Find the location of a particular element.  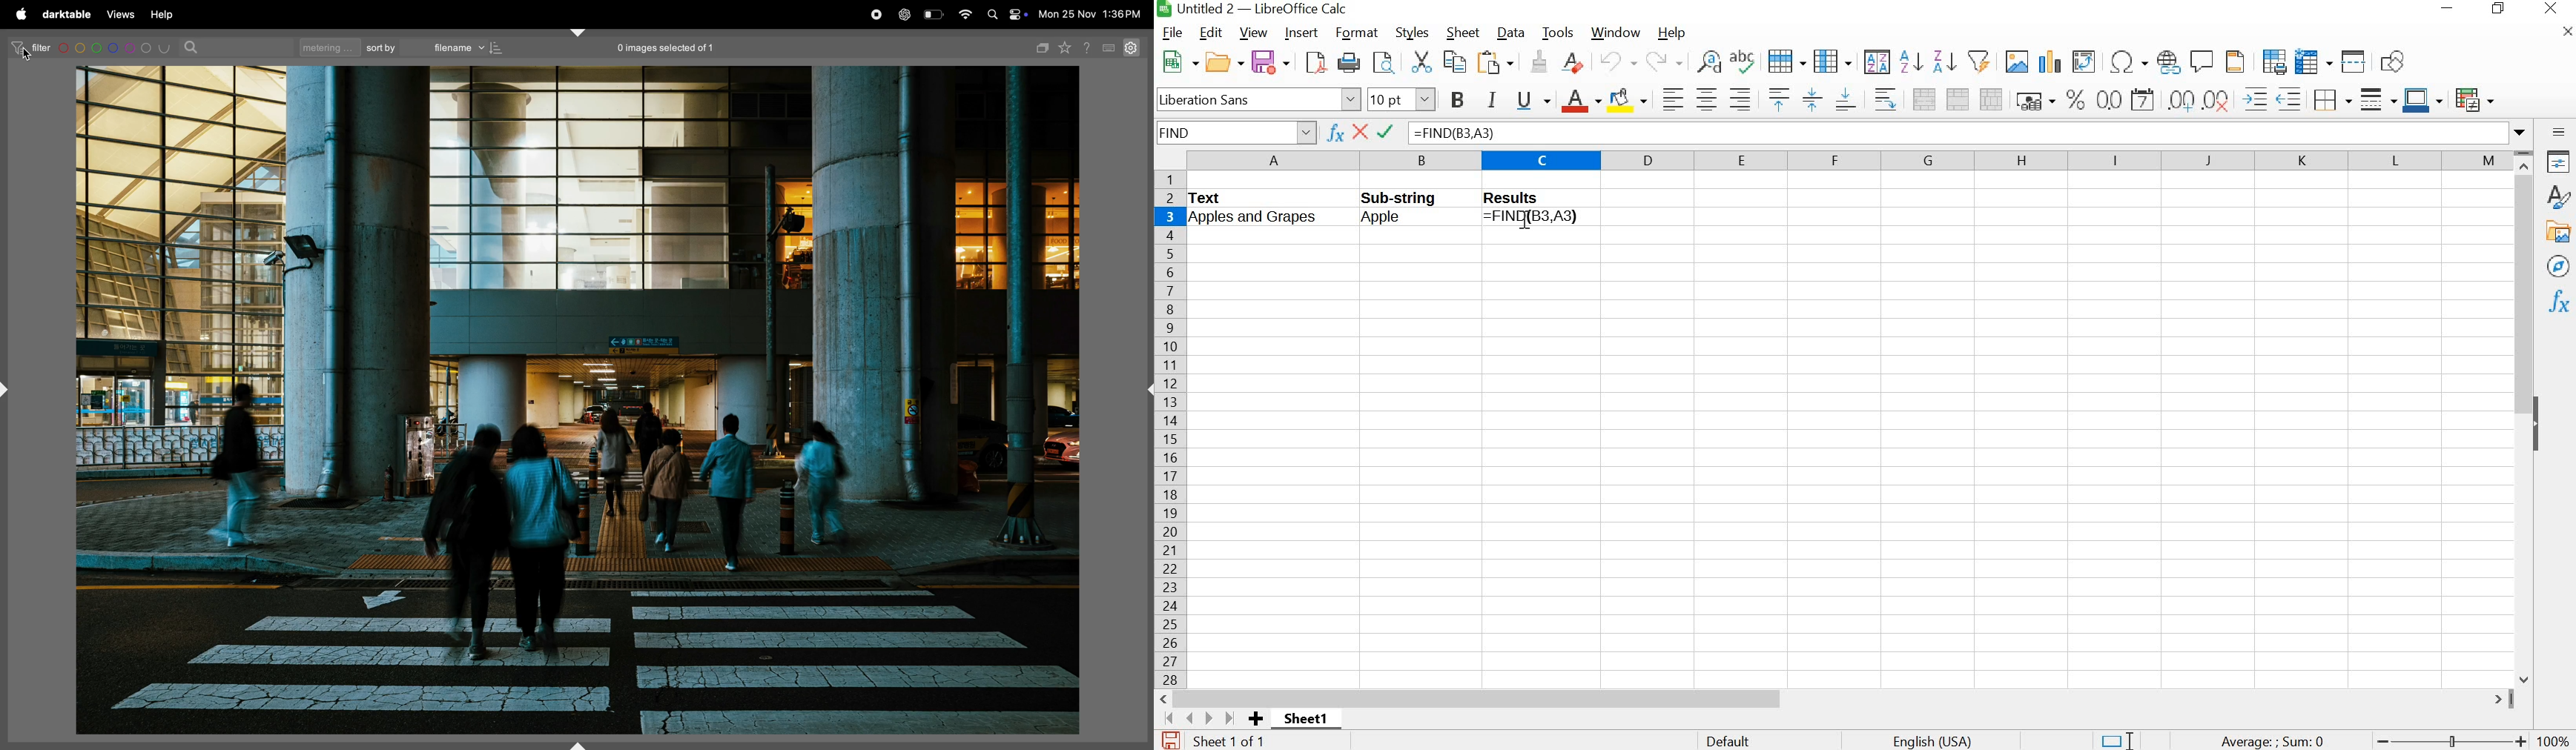

text language is located at coordinates (1940, 740).